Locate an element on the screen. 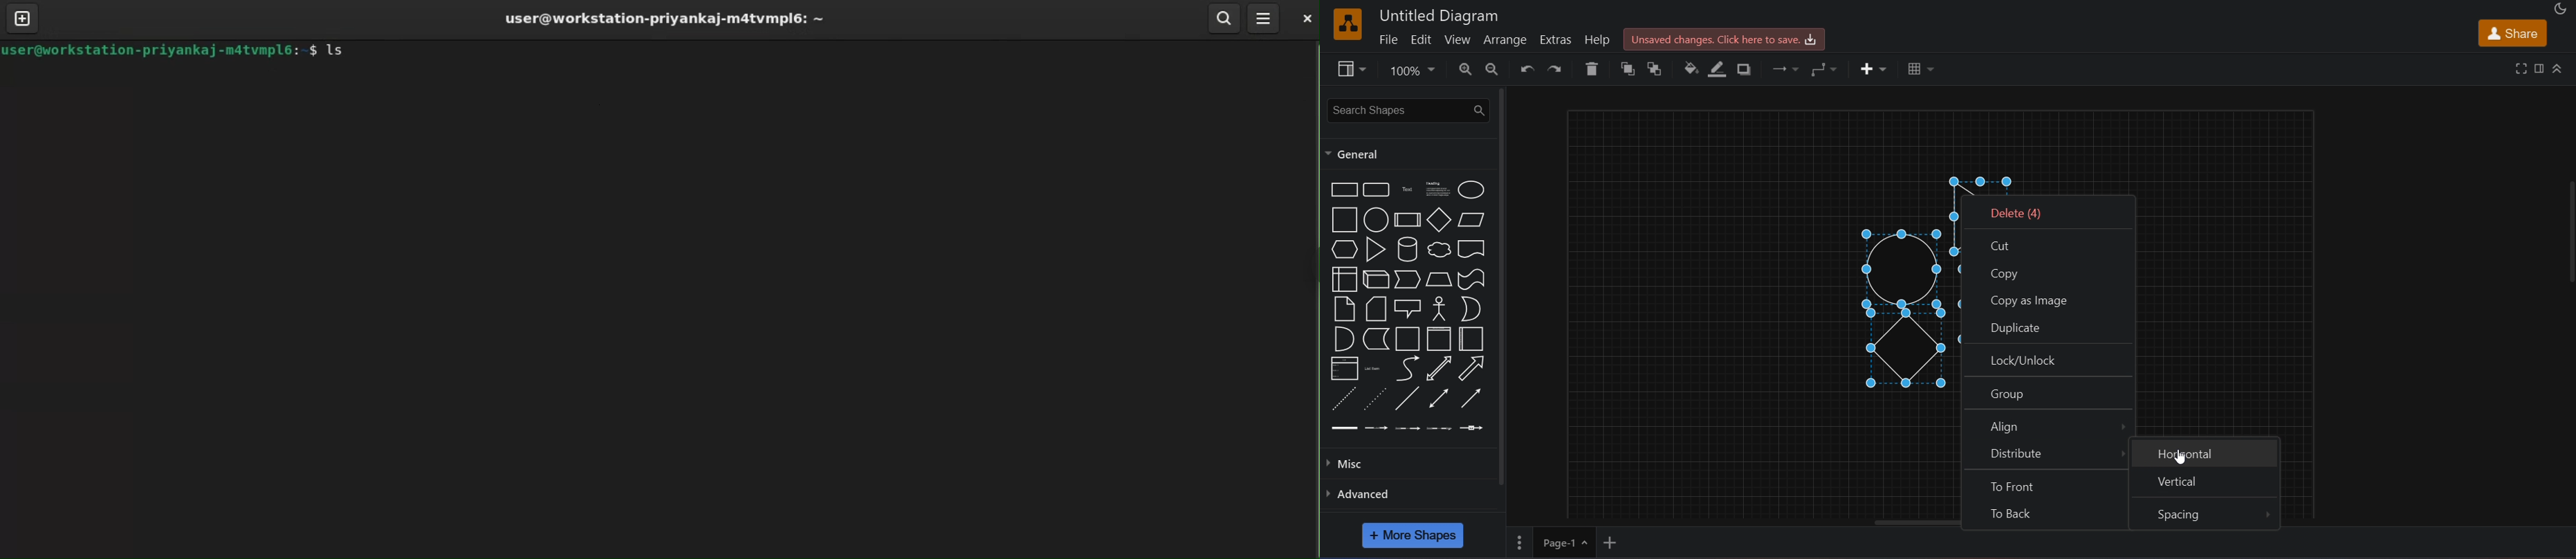  format is located at coordinates (2540, 68).